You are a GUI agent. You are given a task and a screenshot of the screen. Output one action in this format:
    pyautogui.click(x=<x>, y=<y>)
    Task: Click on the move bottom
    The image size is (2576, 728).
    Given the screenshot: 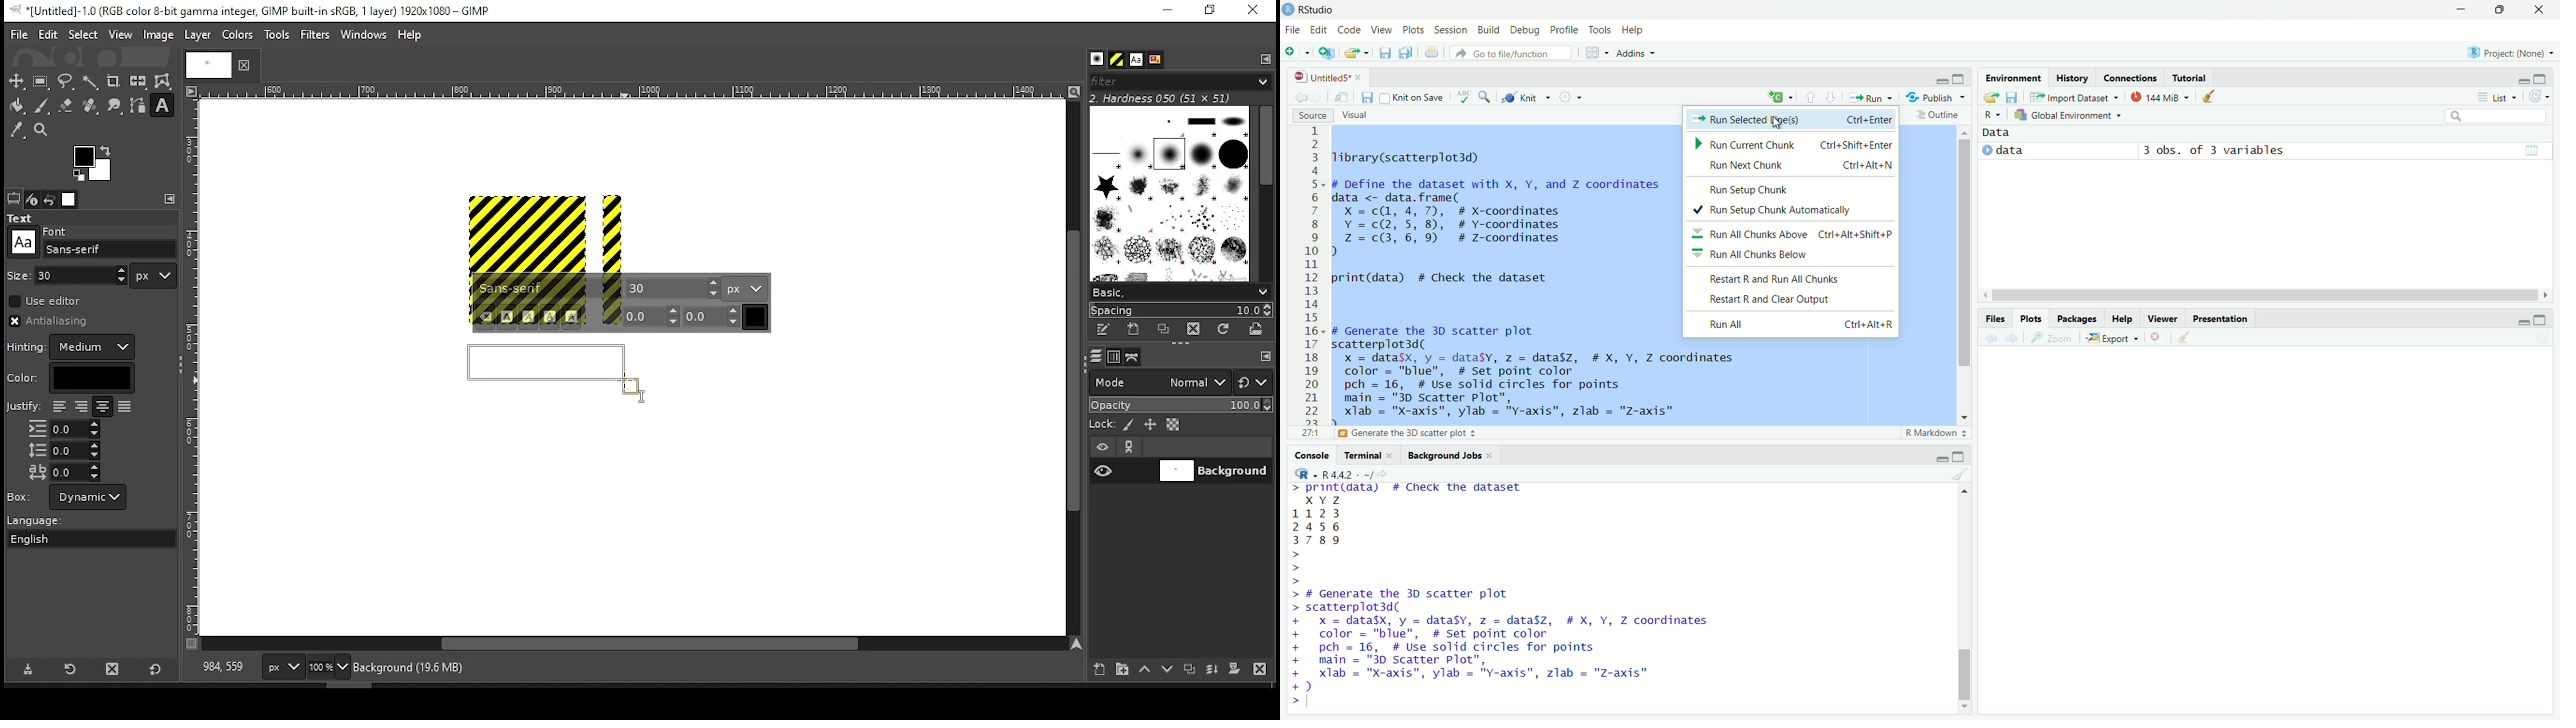 What is the action you would take?
    pyautogui.click(x=1964, y=707)
    